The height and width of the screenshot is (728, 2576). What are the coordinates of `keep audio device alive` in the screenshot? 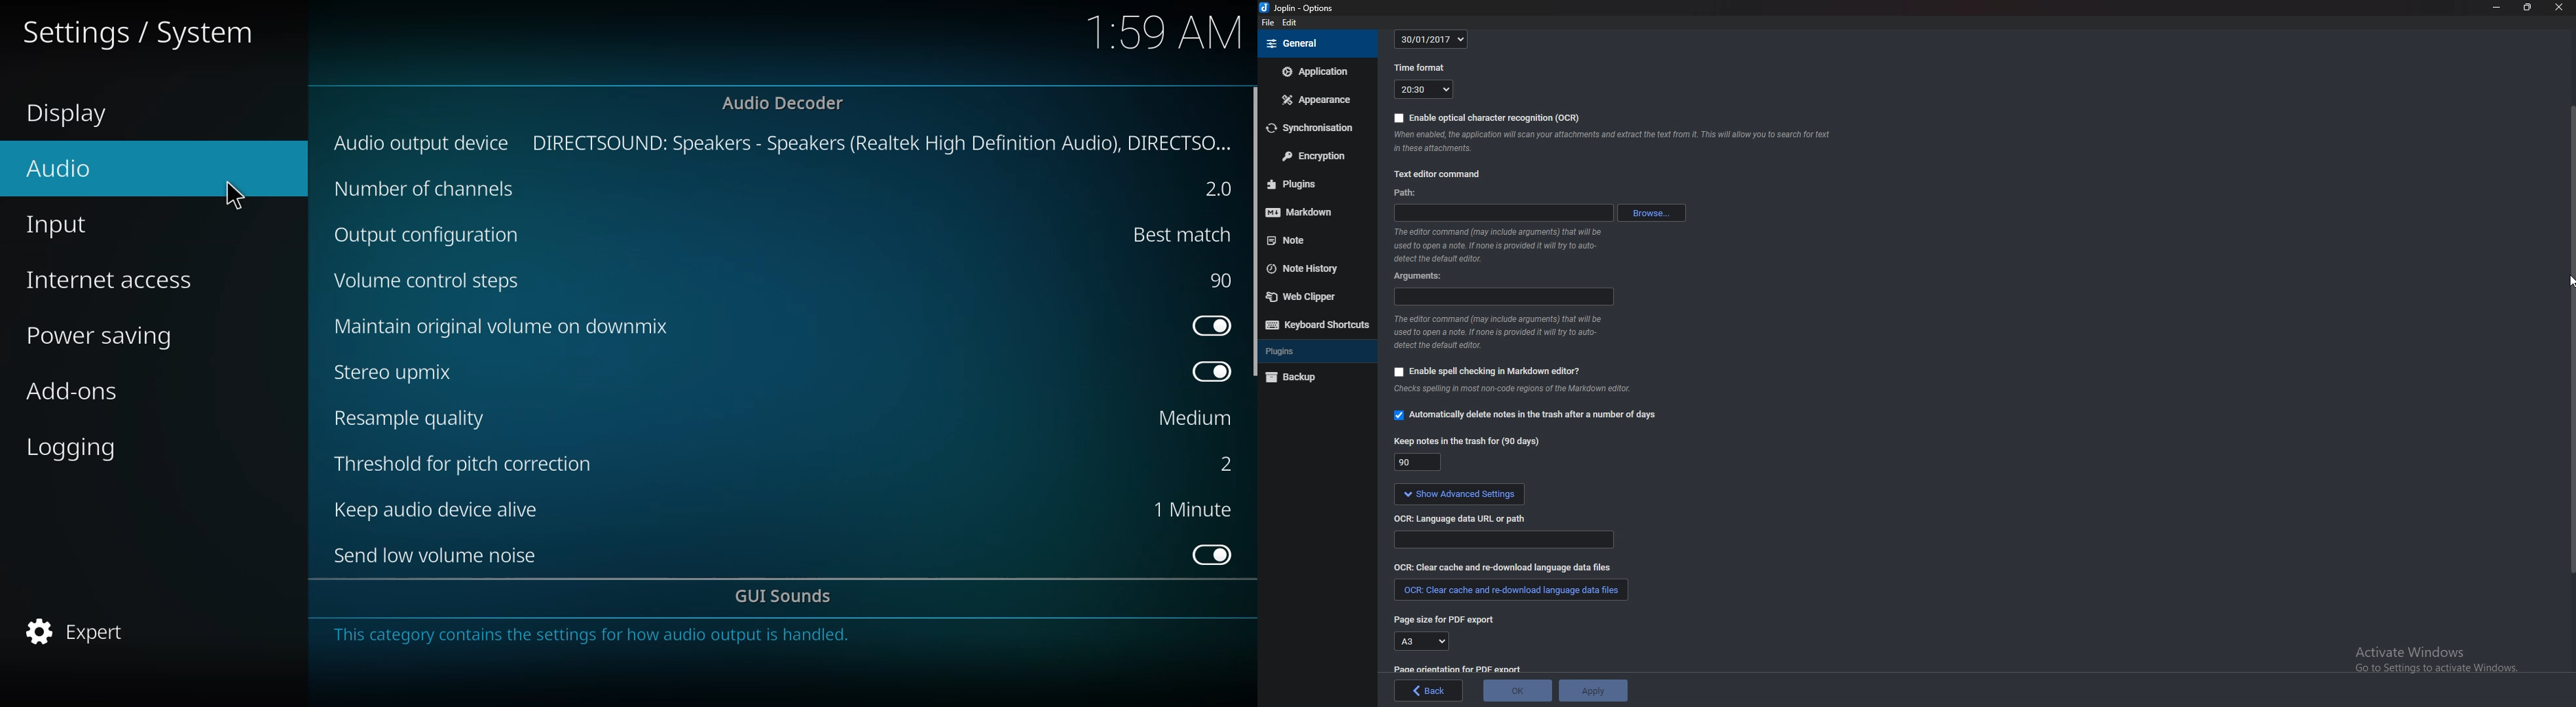 It's located at (440, 509).